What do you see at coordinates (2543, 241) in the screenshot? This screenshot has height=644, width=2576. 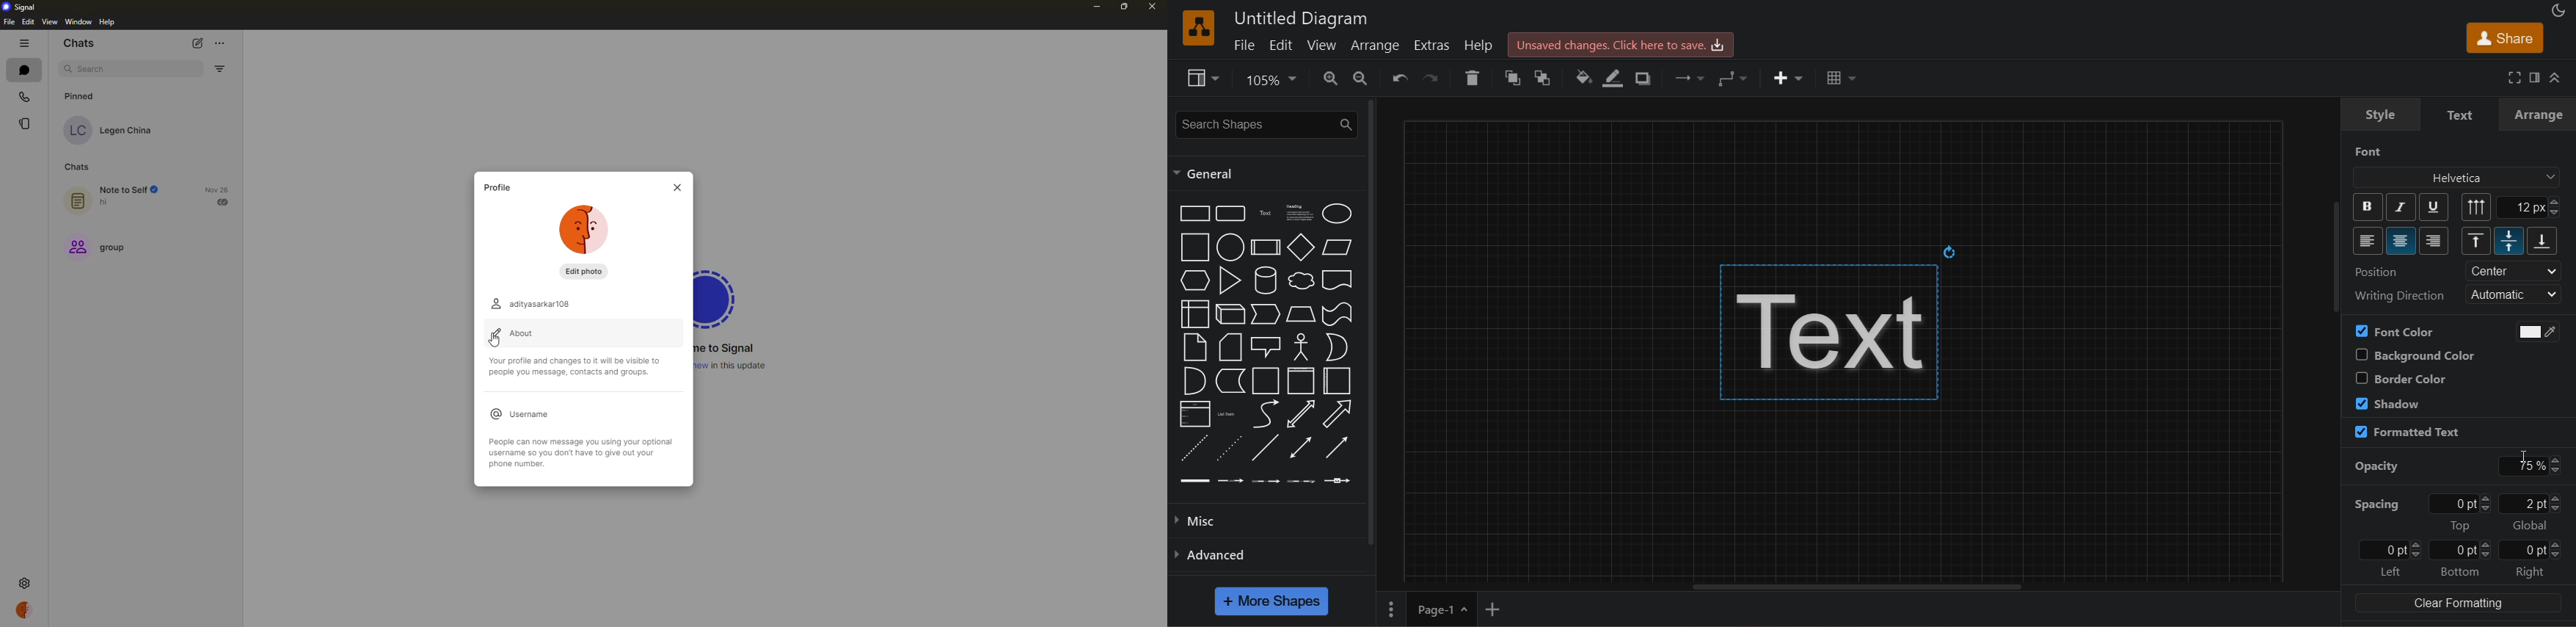 I see `bottom` at bounding box center [2543, 241].